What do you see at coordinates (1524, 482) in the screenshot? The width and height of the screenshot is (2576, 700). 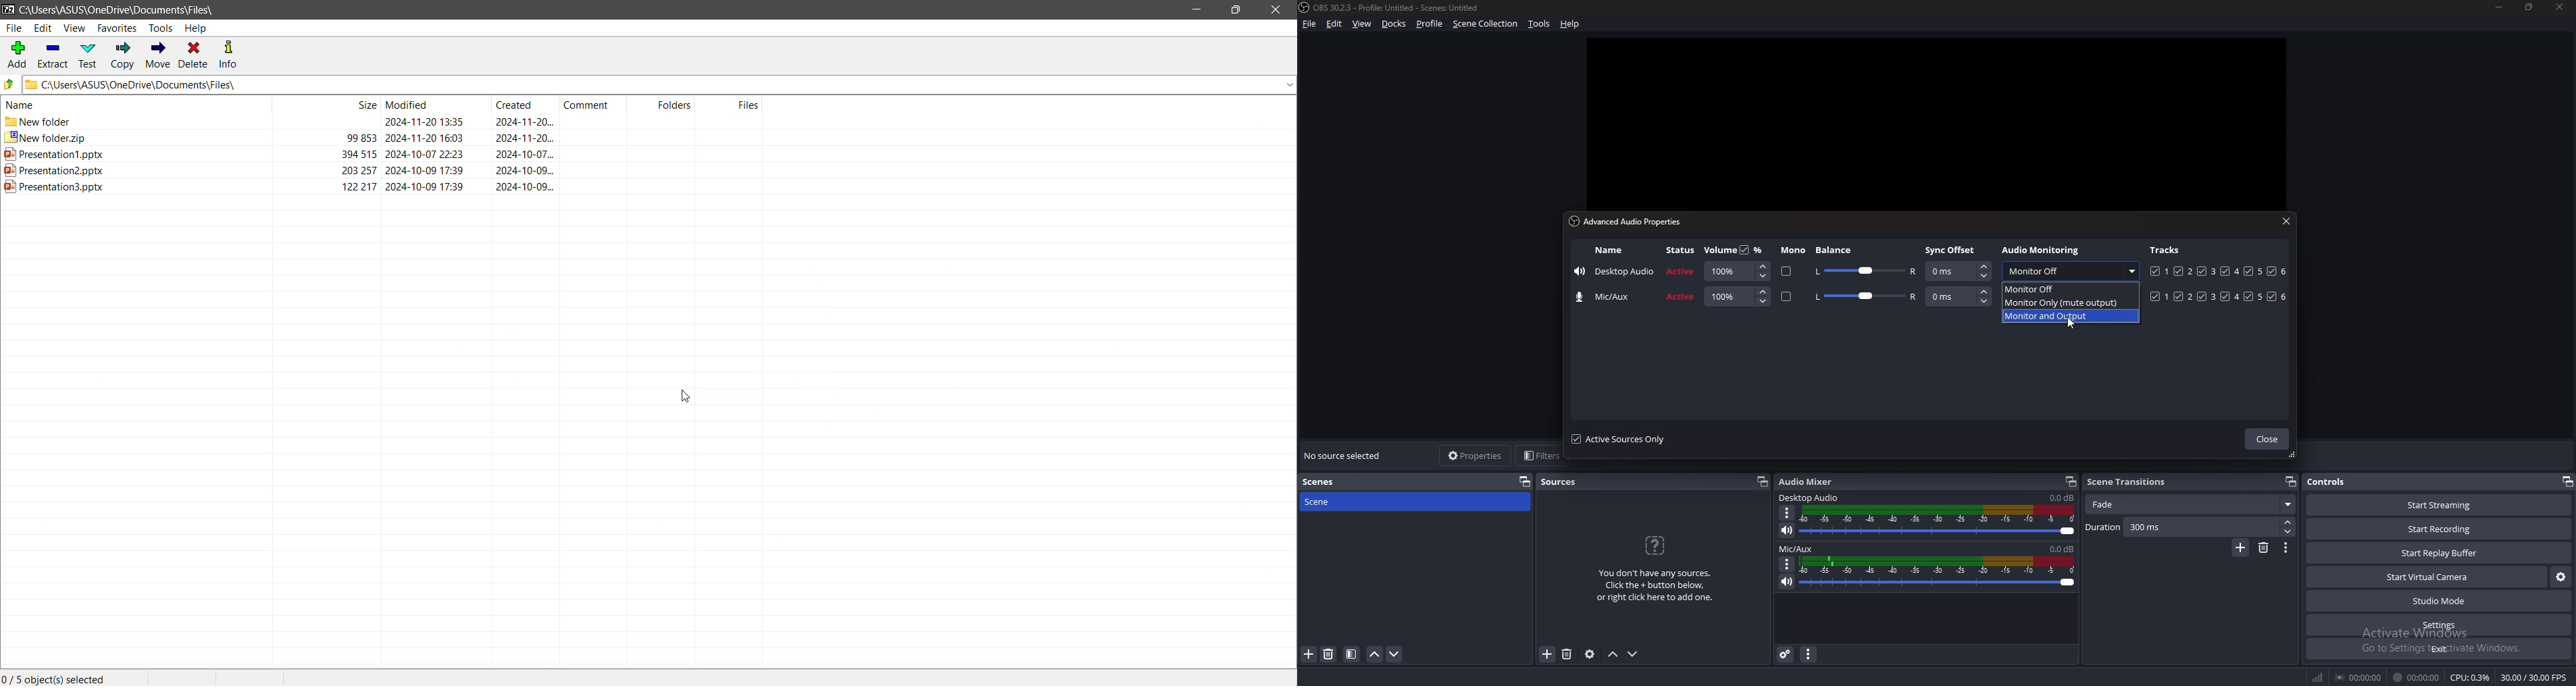 I see `pop out` at bounding box center [1524, 482].